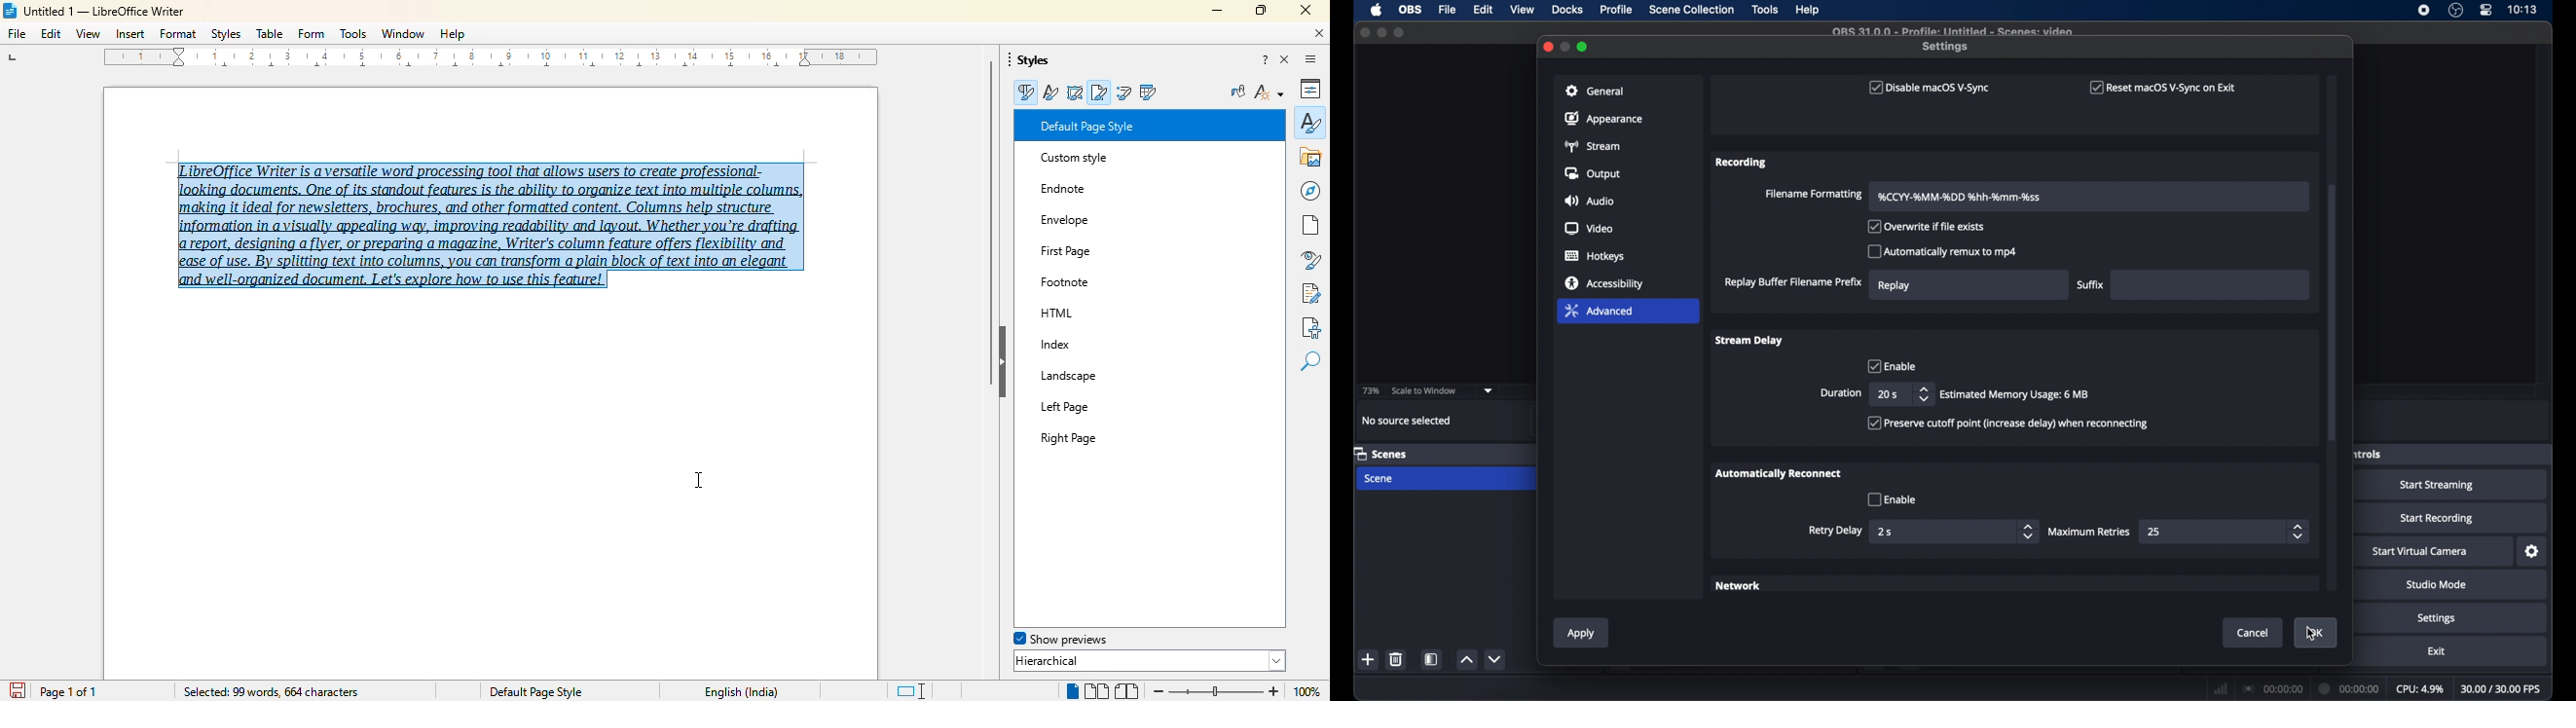 This screenshot has height=728, width=2576. I want to click on selected: 99 words, 664 characters, so click(270, 692).